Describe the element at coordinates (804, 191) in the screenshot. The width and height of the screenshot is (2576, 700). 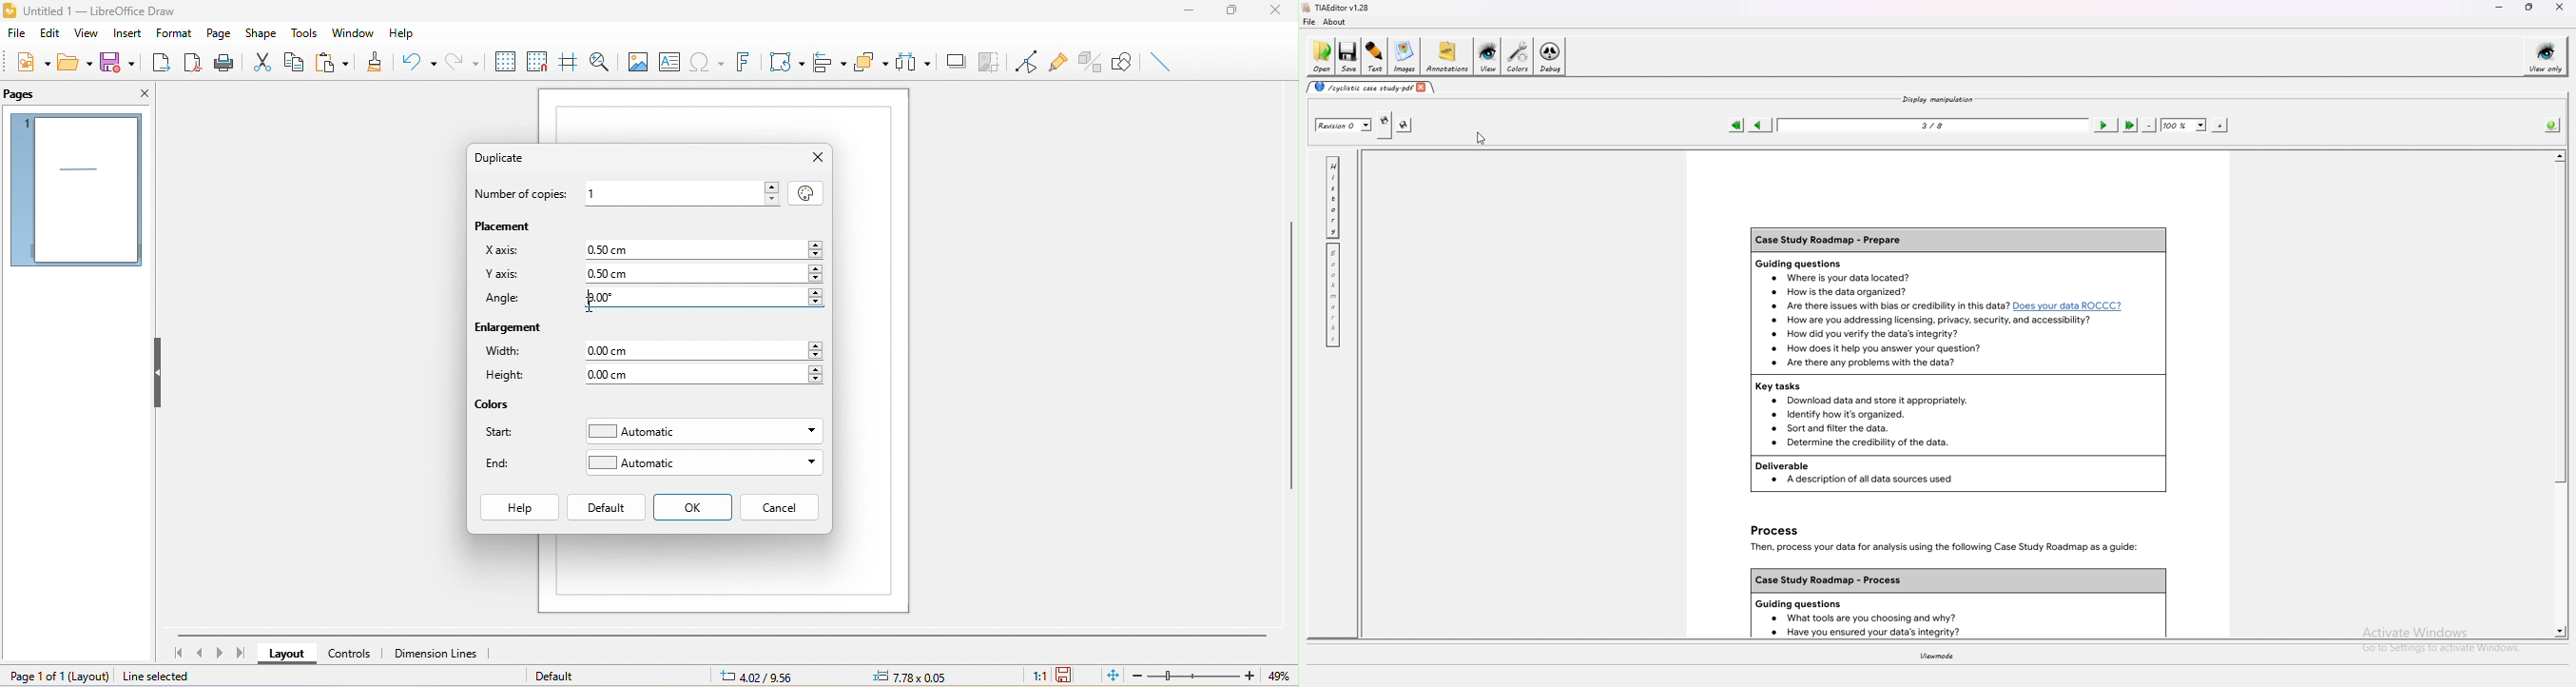
I see `values from selection` at that location.